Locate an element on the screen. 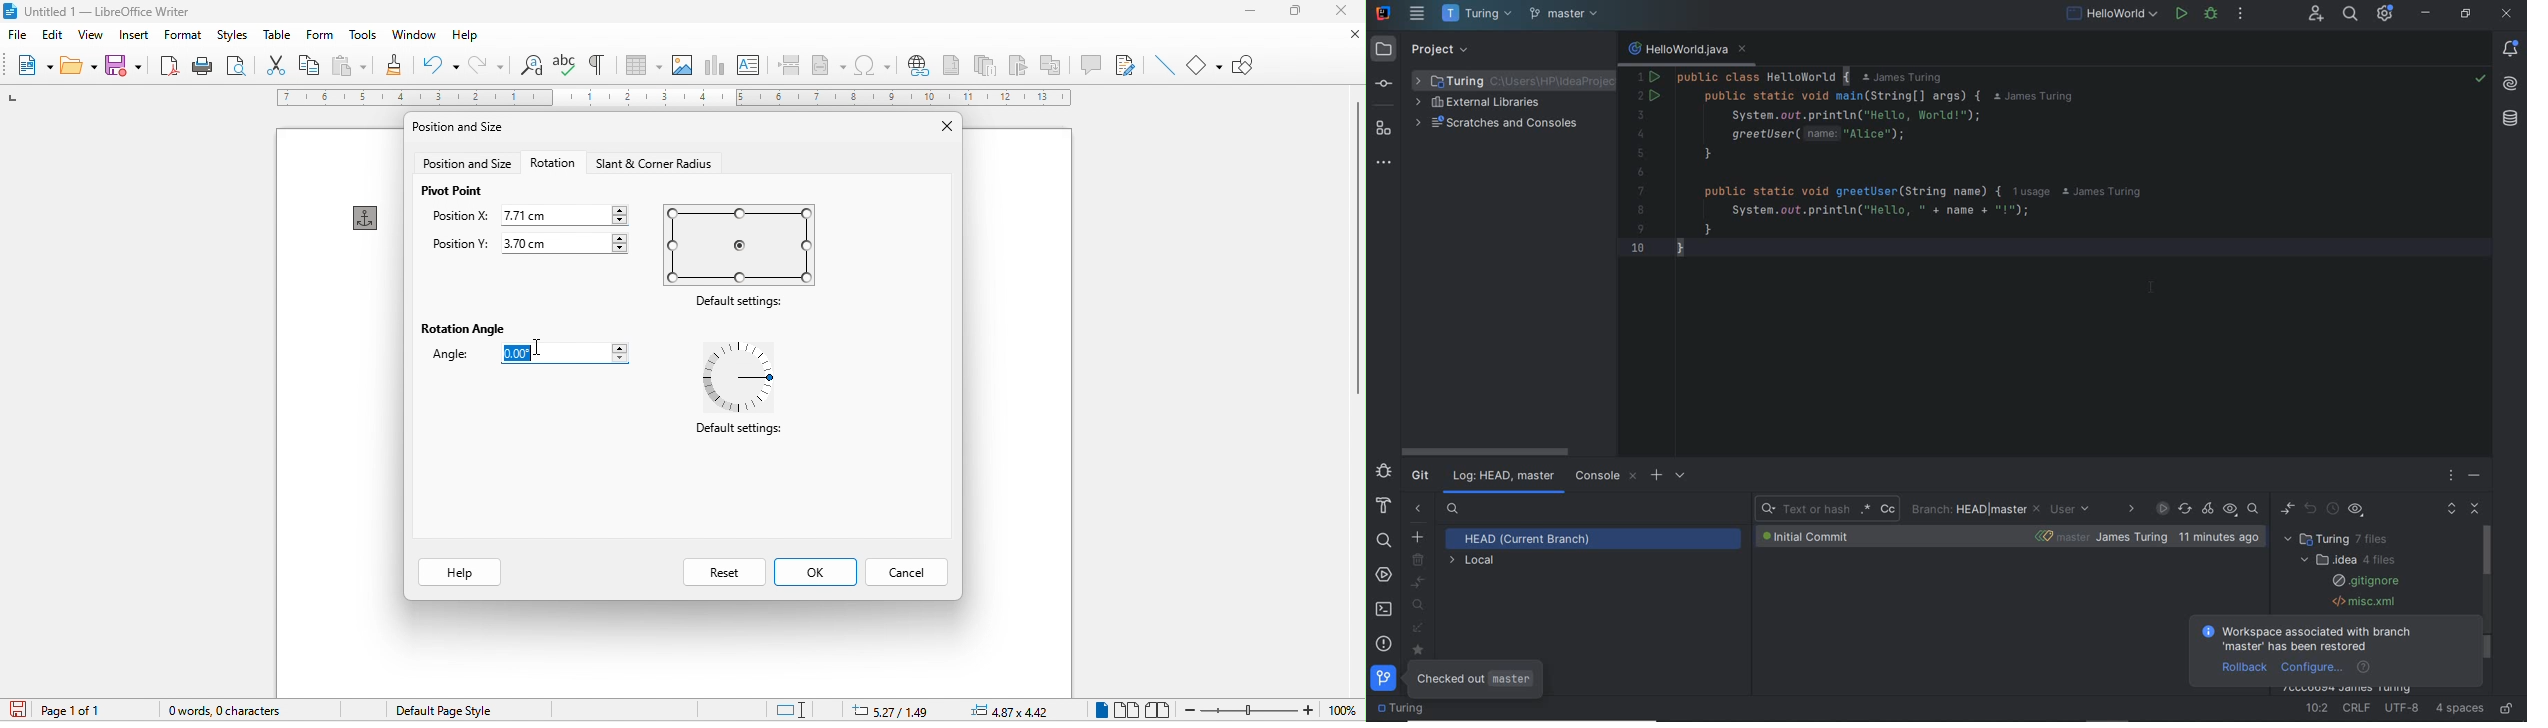  recent files, tab options is located at coordinates (2477, 50).